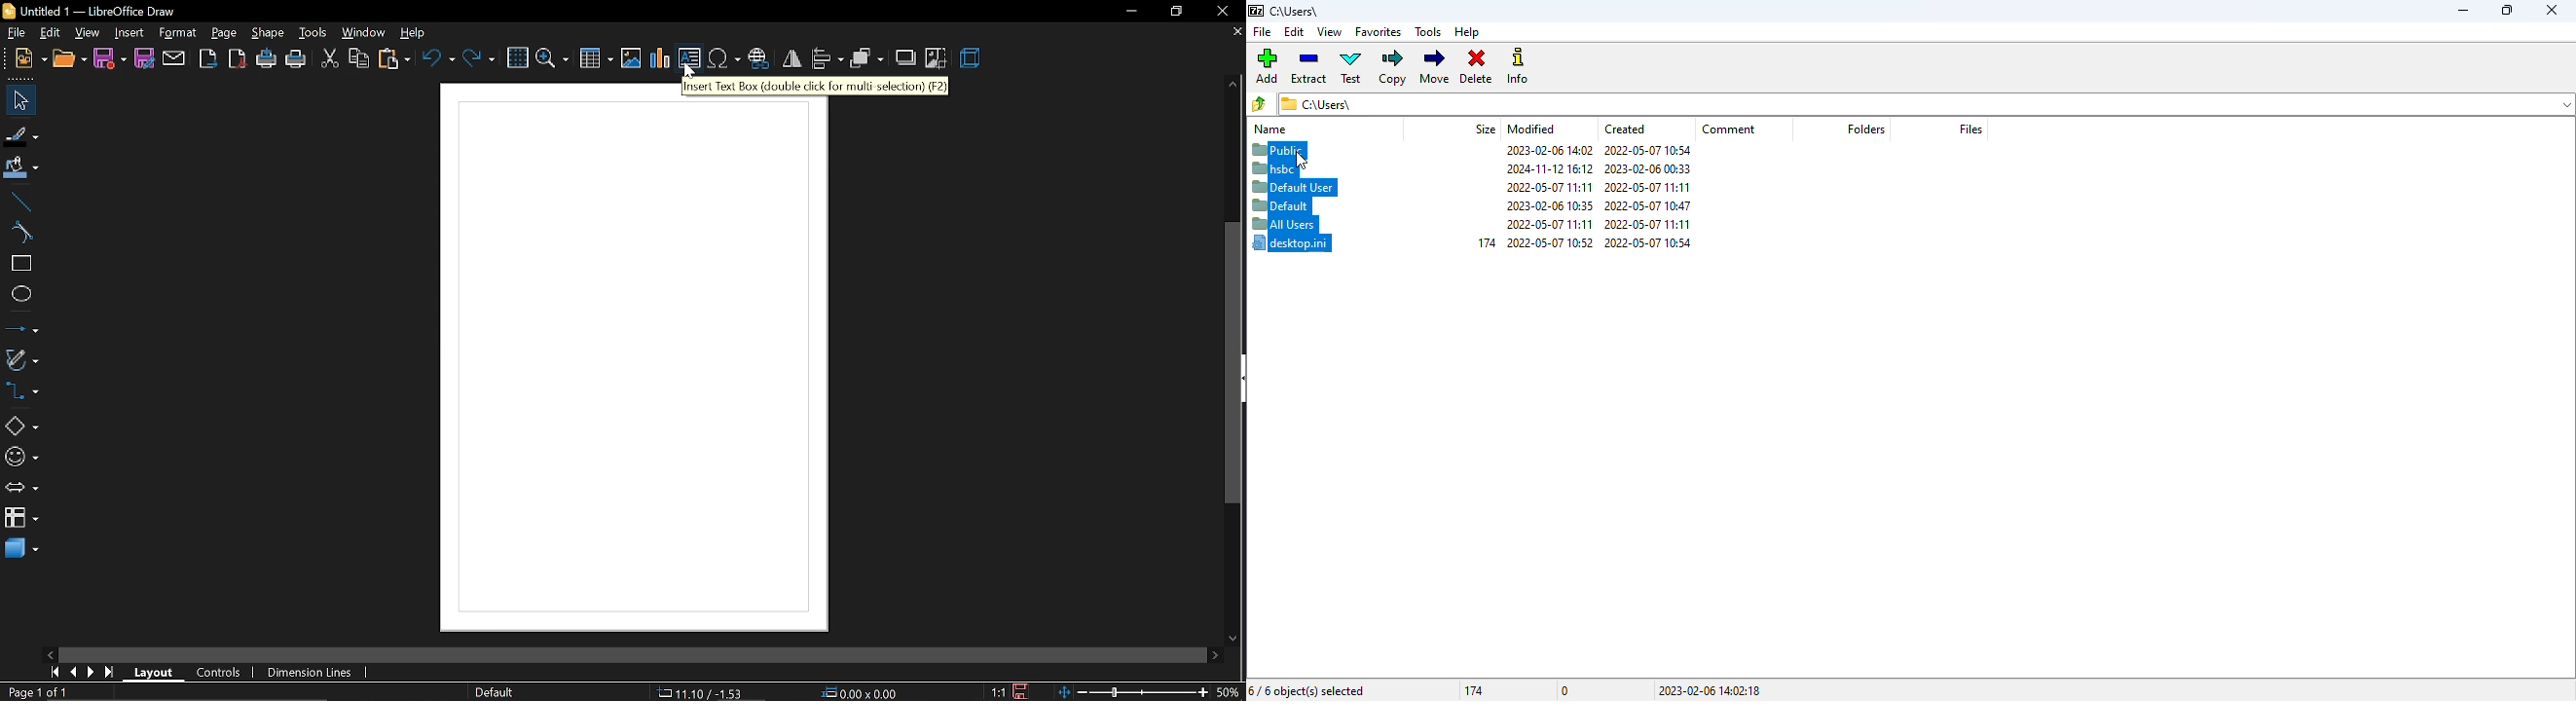  I want to click on insert chart, so click(661, 58).